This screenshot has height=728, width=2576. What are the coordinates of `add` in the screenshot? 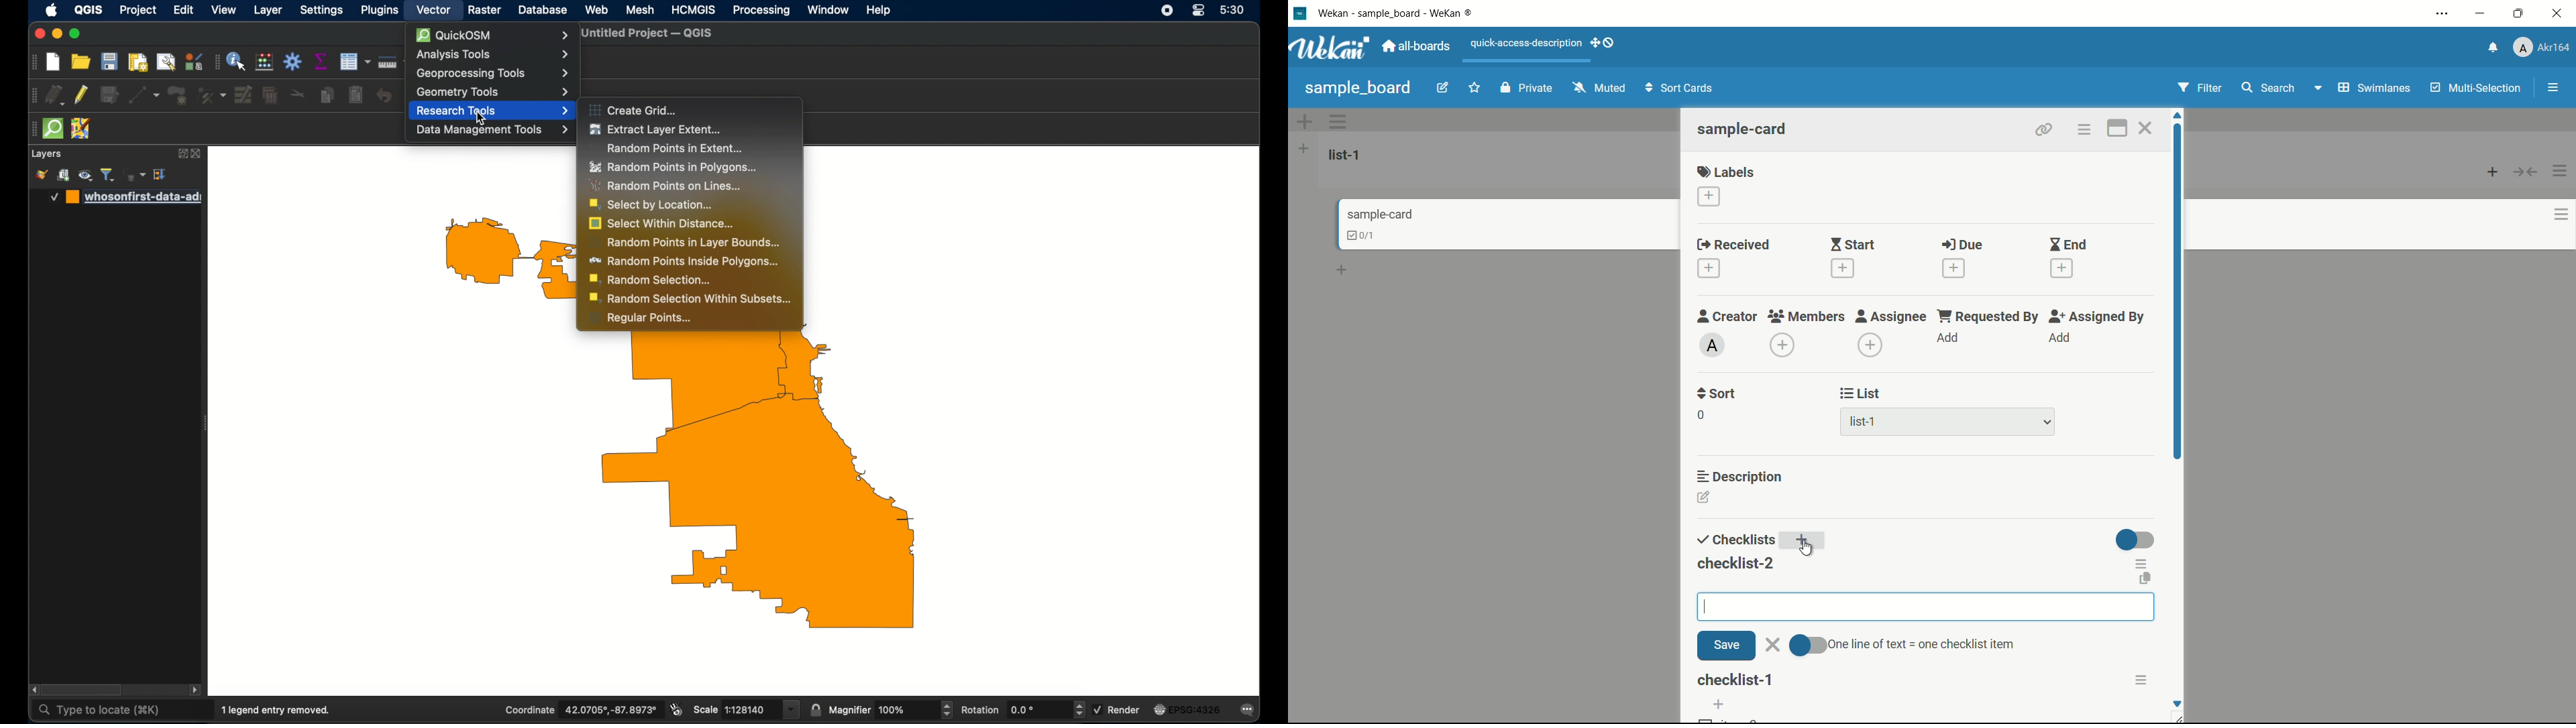 It's located at (2059, 338).